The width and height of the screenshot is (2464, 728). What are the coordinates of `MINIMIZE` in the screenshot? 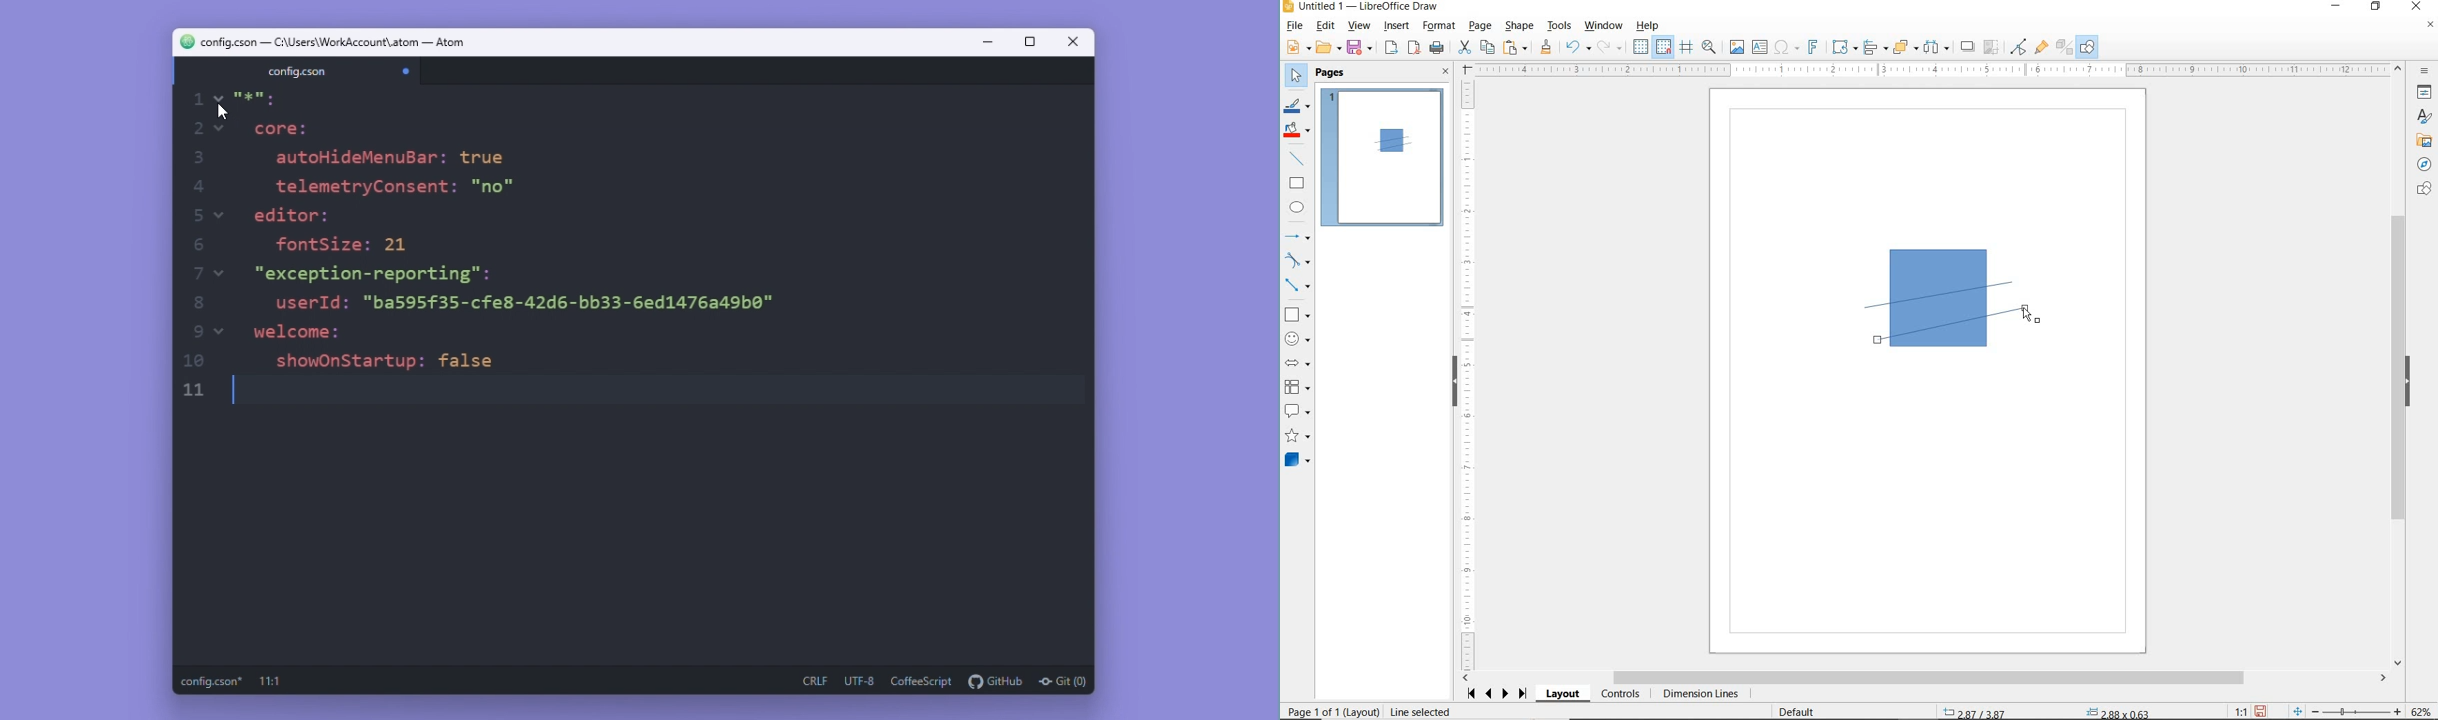 It's located at (2340, 7).